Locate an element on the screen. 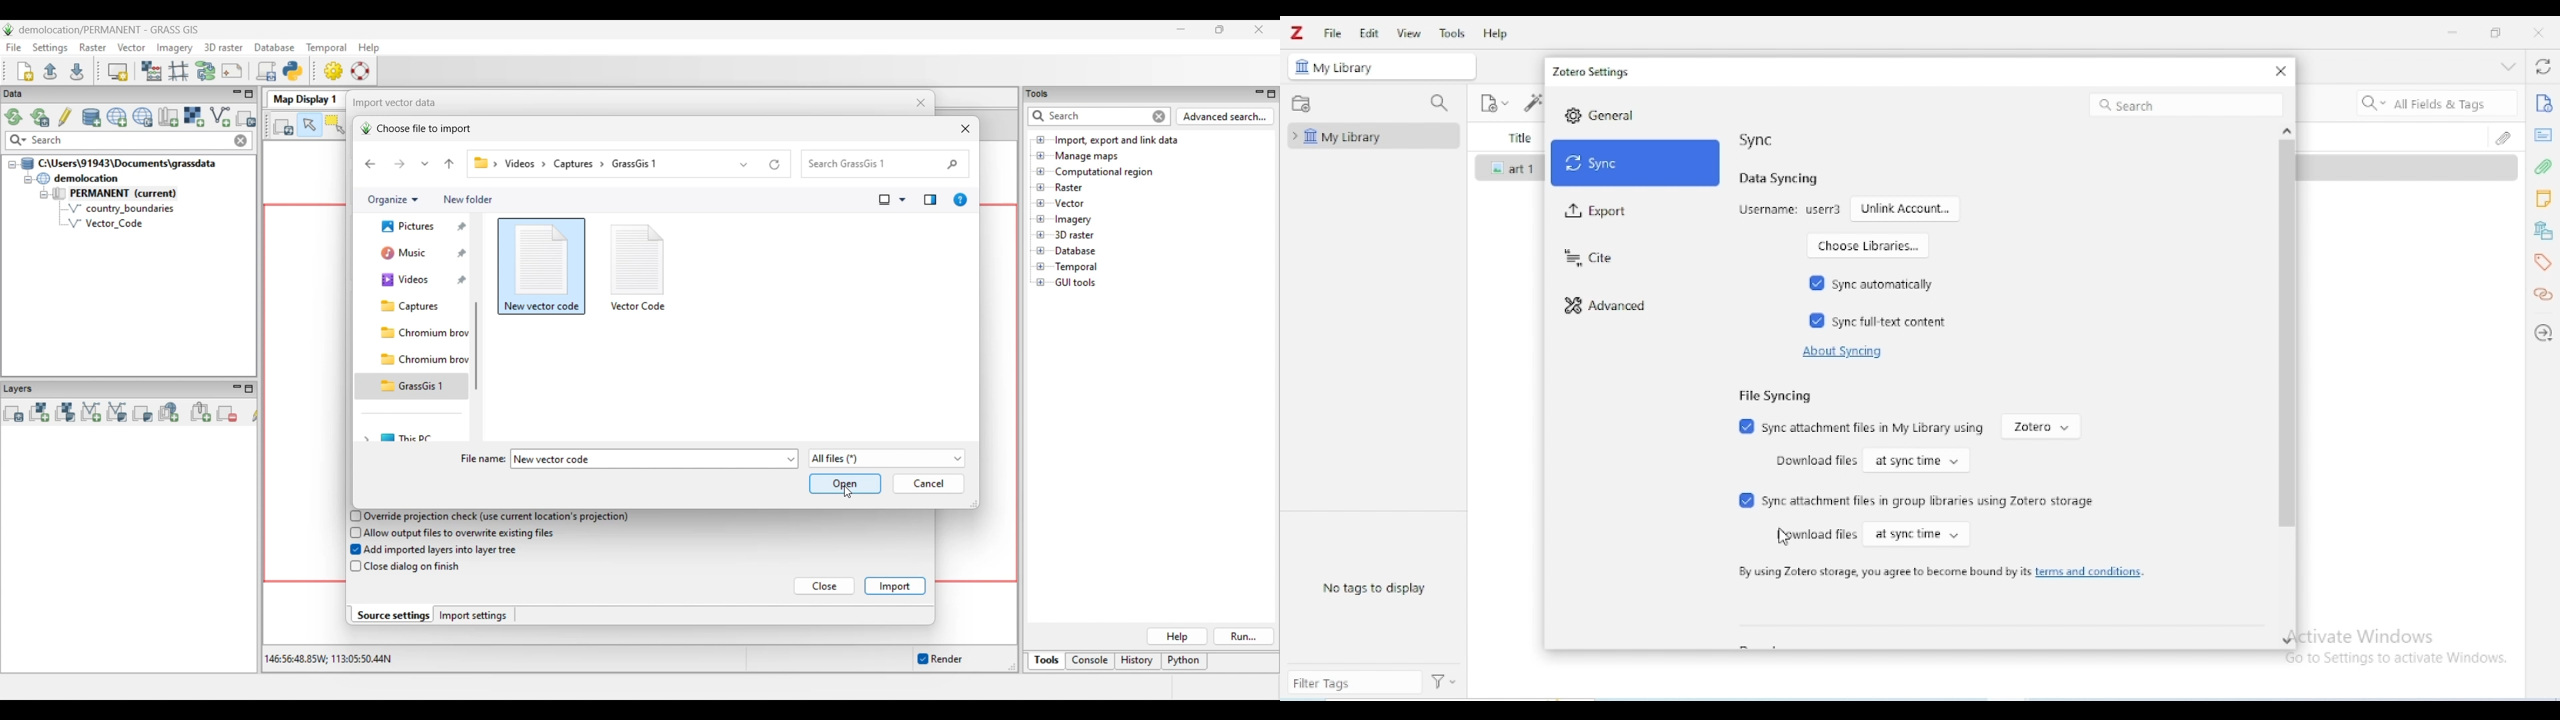 This screenshot has width=2576, height=728. vertical scroll bar is located at coordinates (2286, 373).